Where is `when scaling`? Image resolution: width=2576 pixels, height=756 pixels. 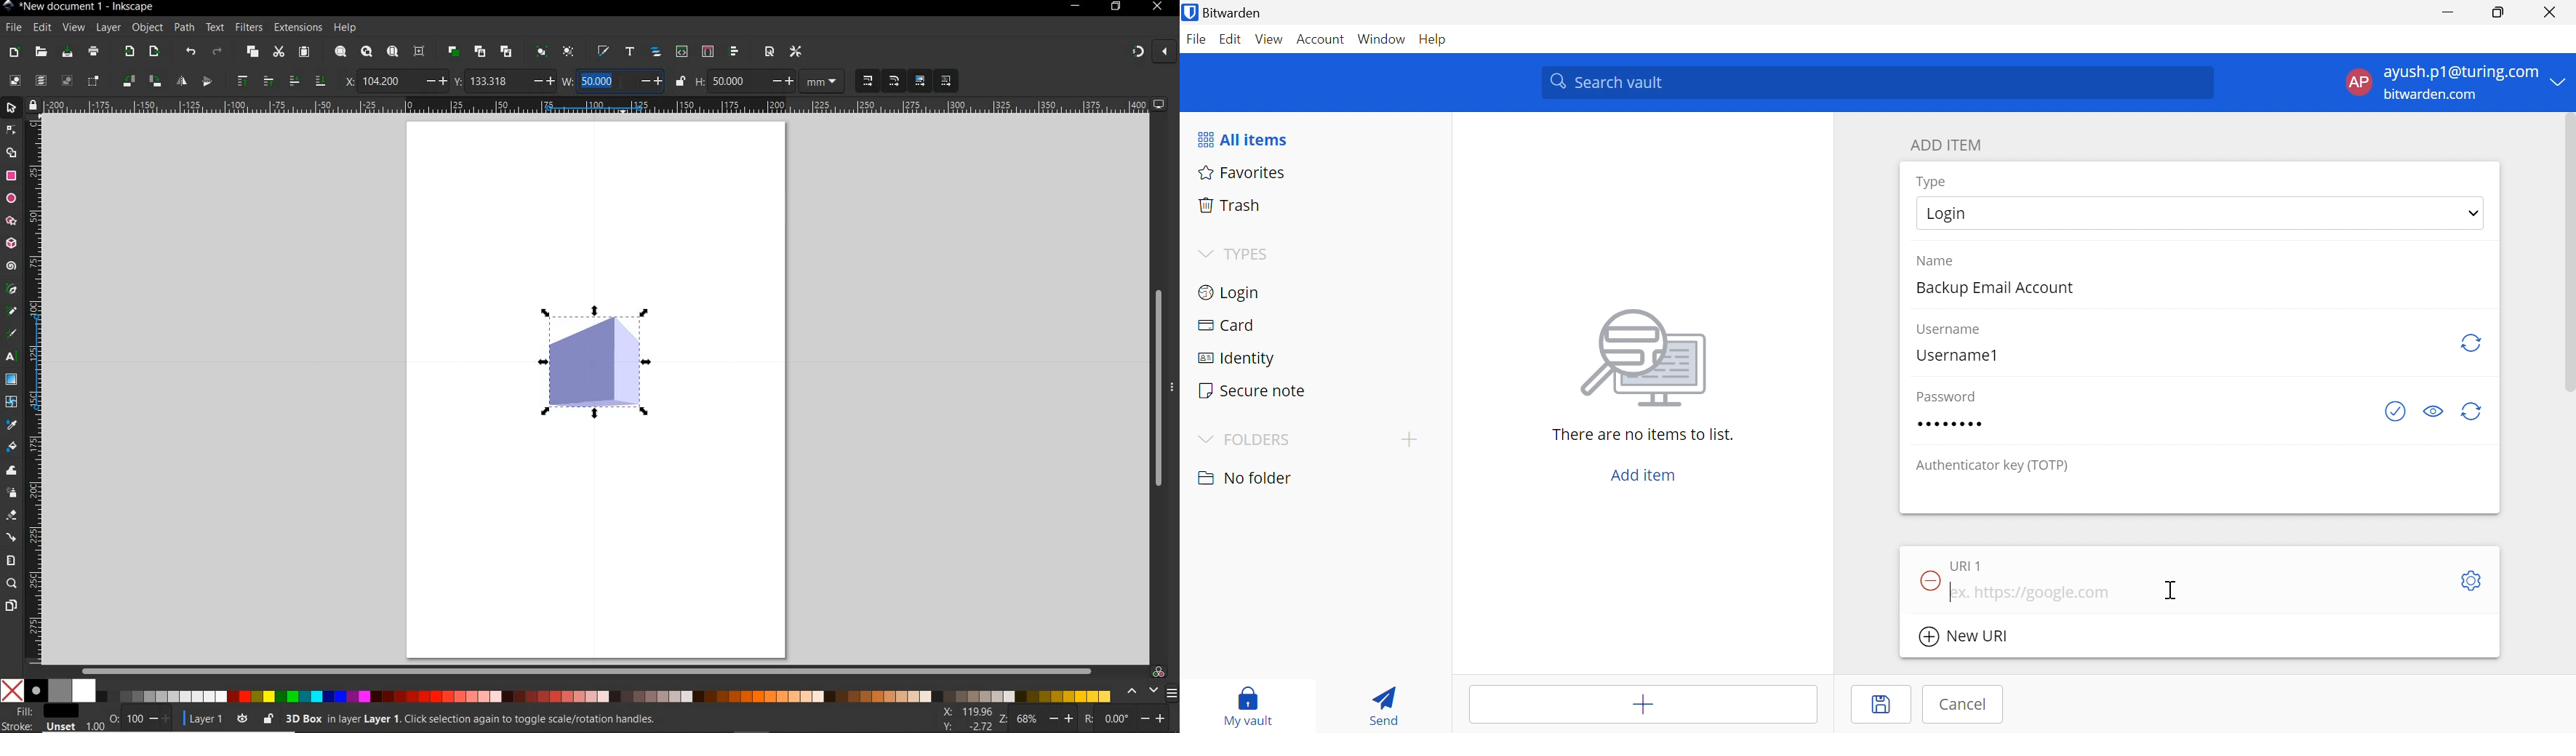
when scaling is located at coordinates (867, 81).